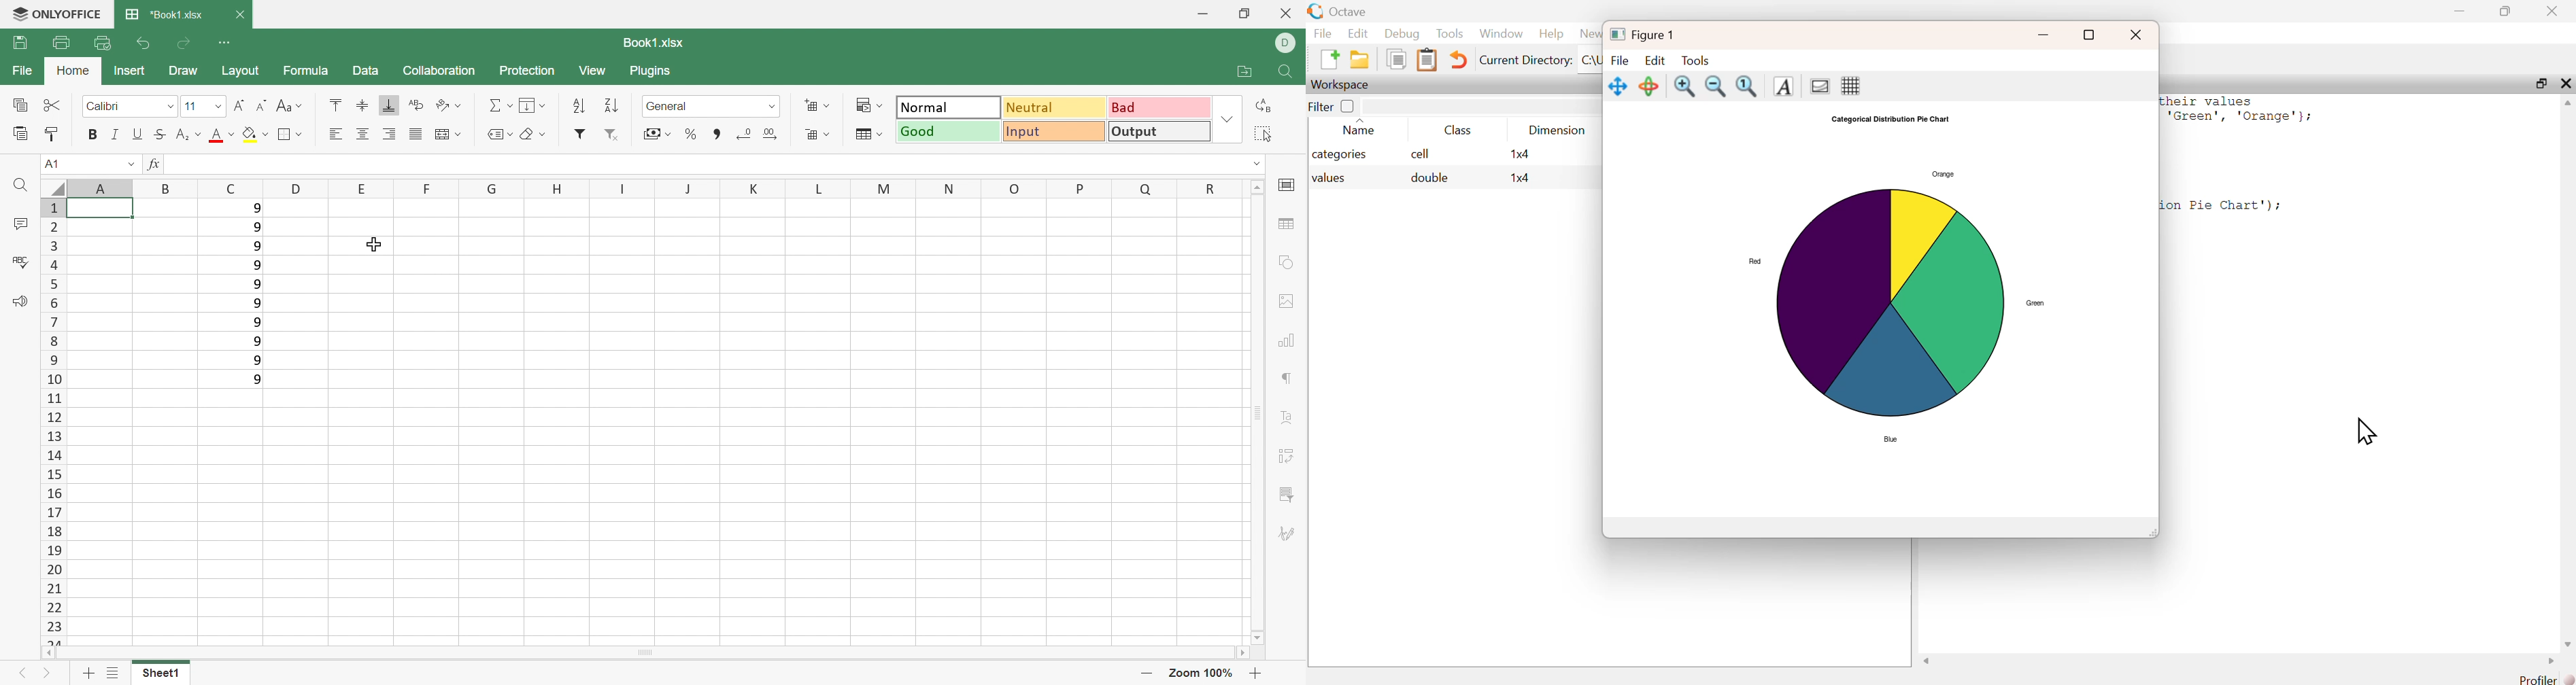 This screenshot has height=700, width=2576. I want to click on scroll right, so click(2548, 660).